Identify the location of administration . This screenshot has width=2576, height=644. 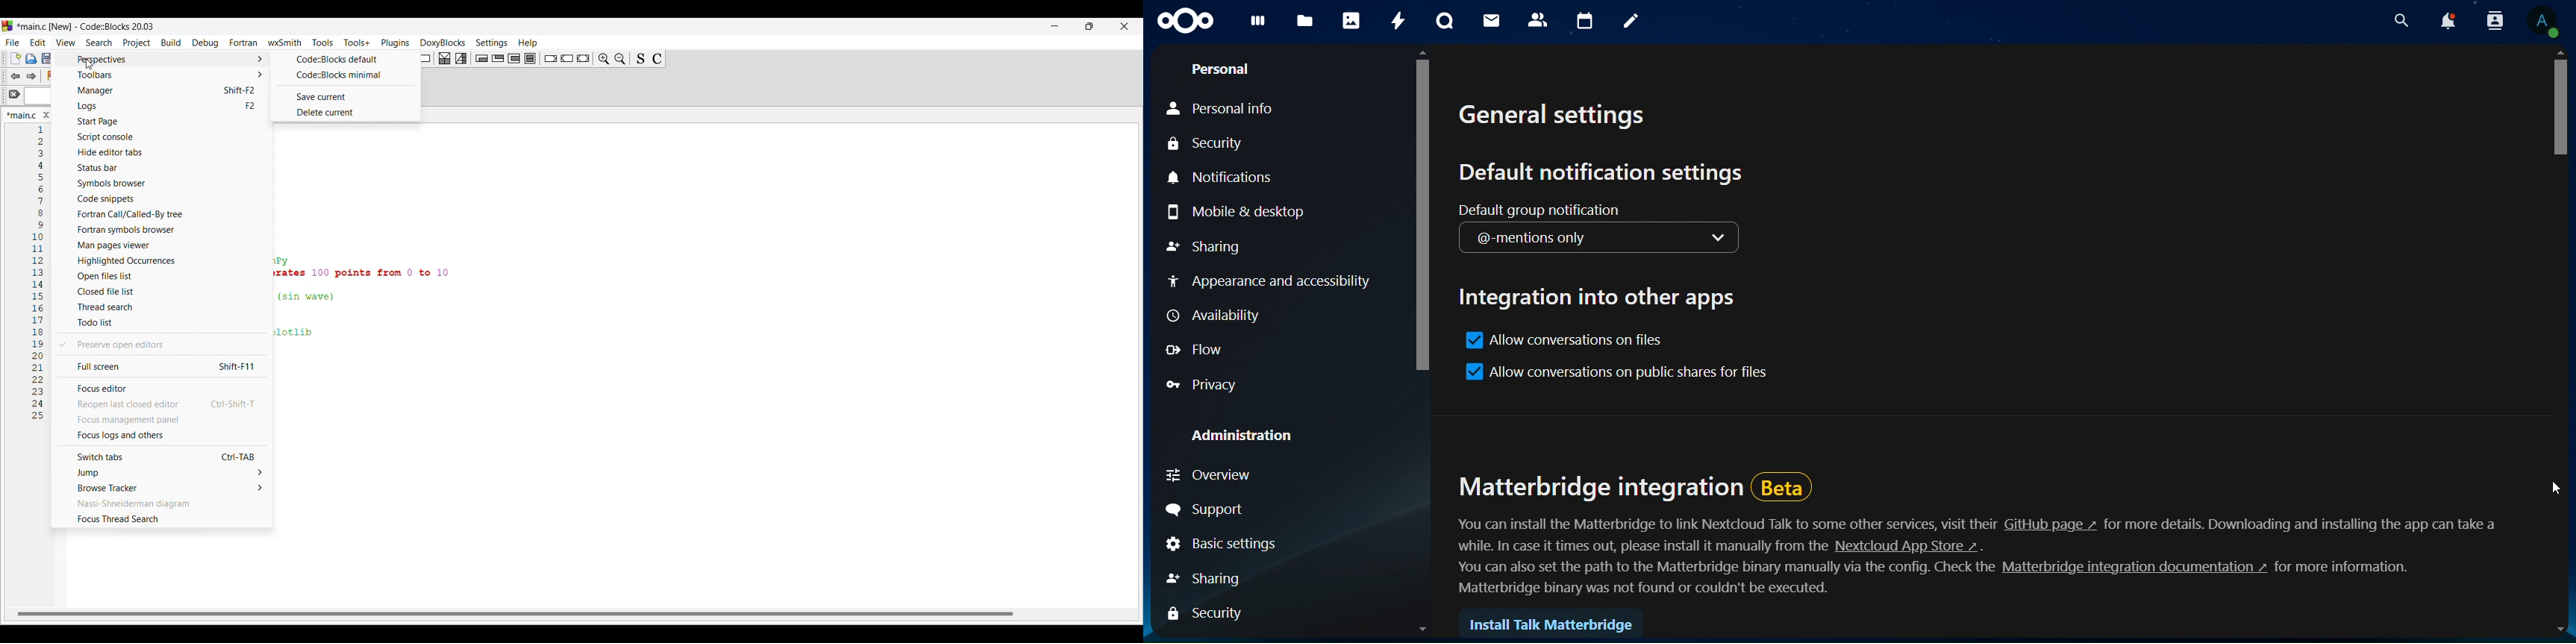
(1248, 437).